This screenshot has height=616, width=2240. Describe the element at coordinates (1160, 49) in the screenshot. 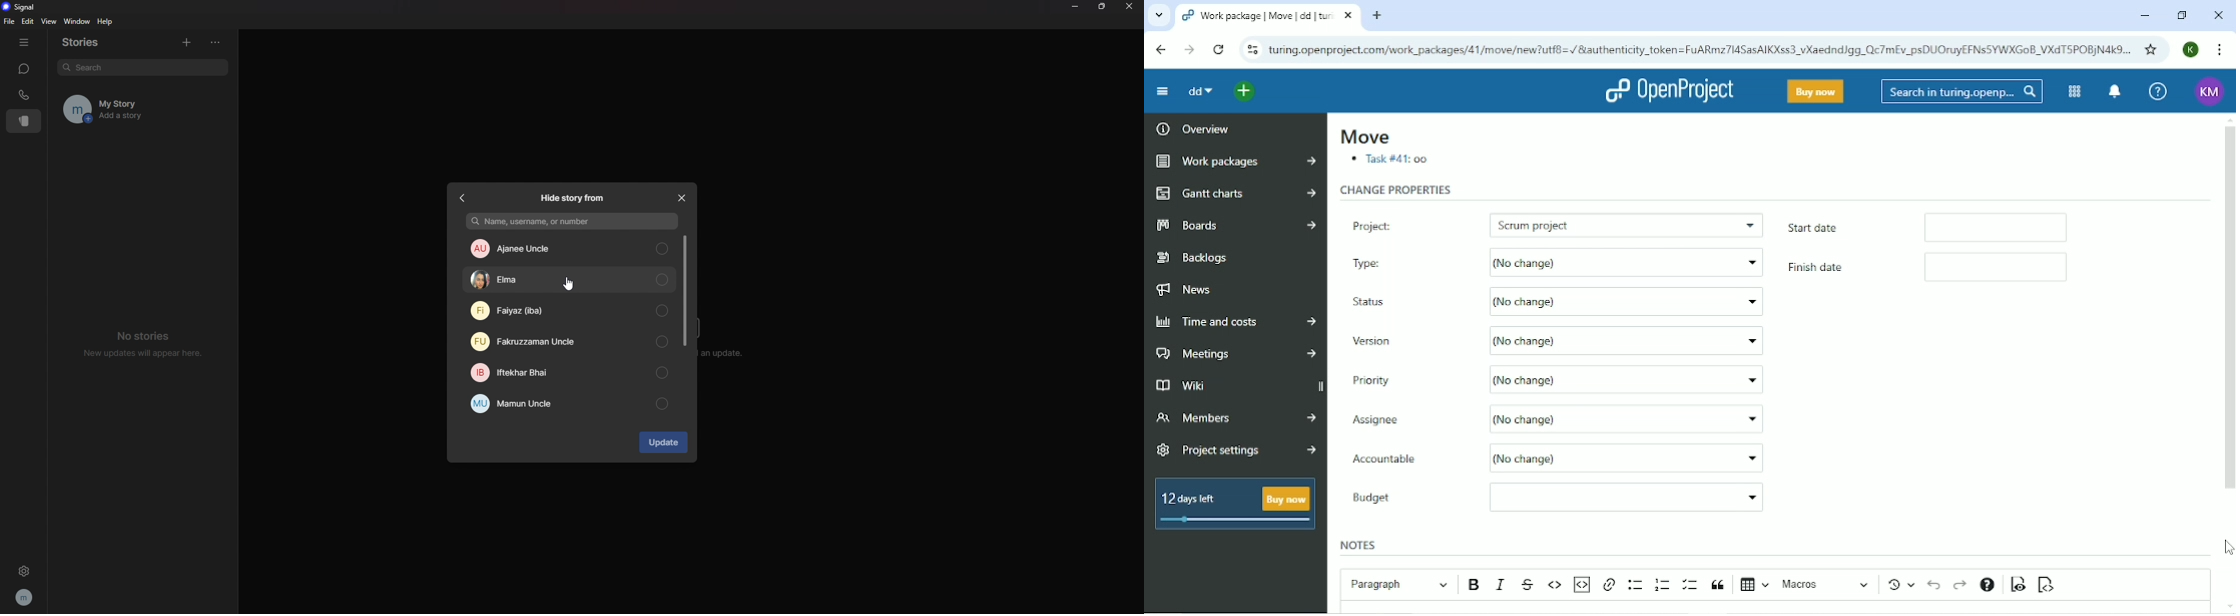

I see `Back` at that location.